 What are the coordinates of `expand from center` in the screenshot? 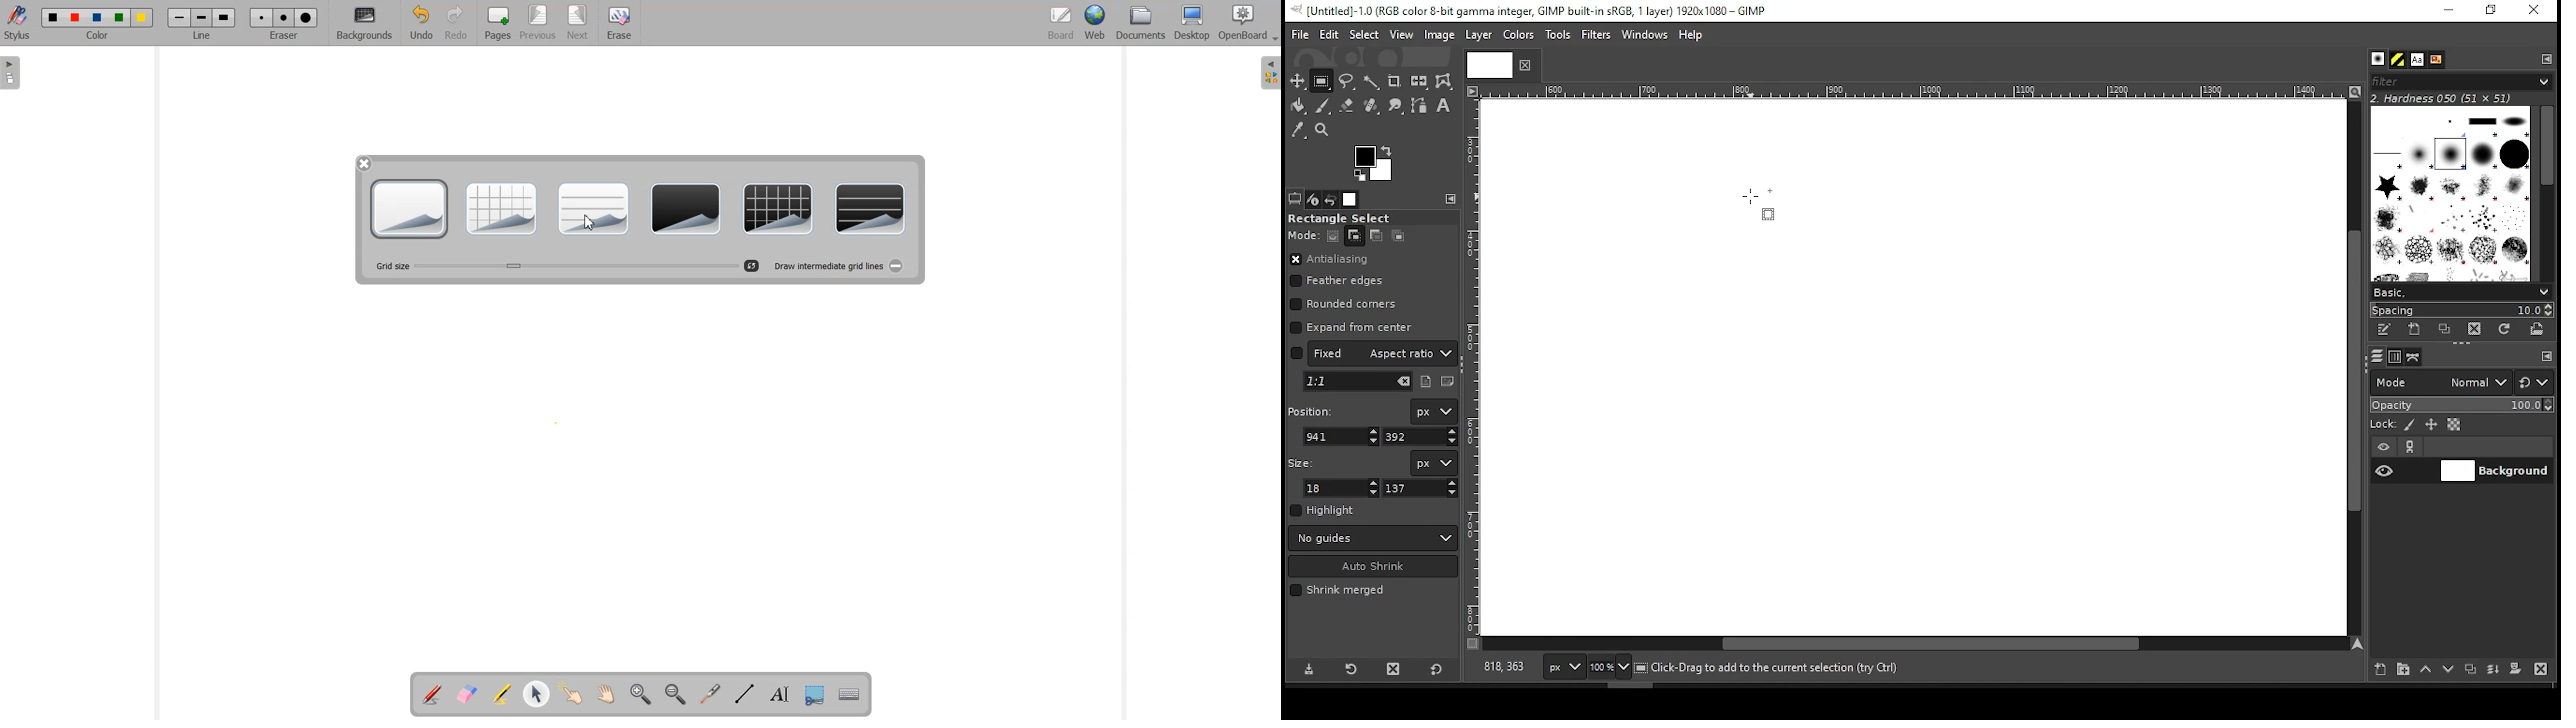 It's located at (1352, 325).